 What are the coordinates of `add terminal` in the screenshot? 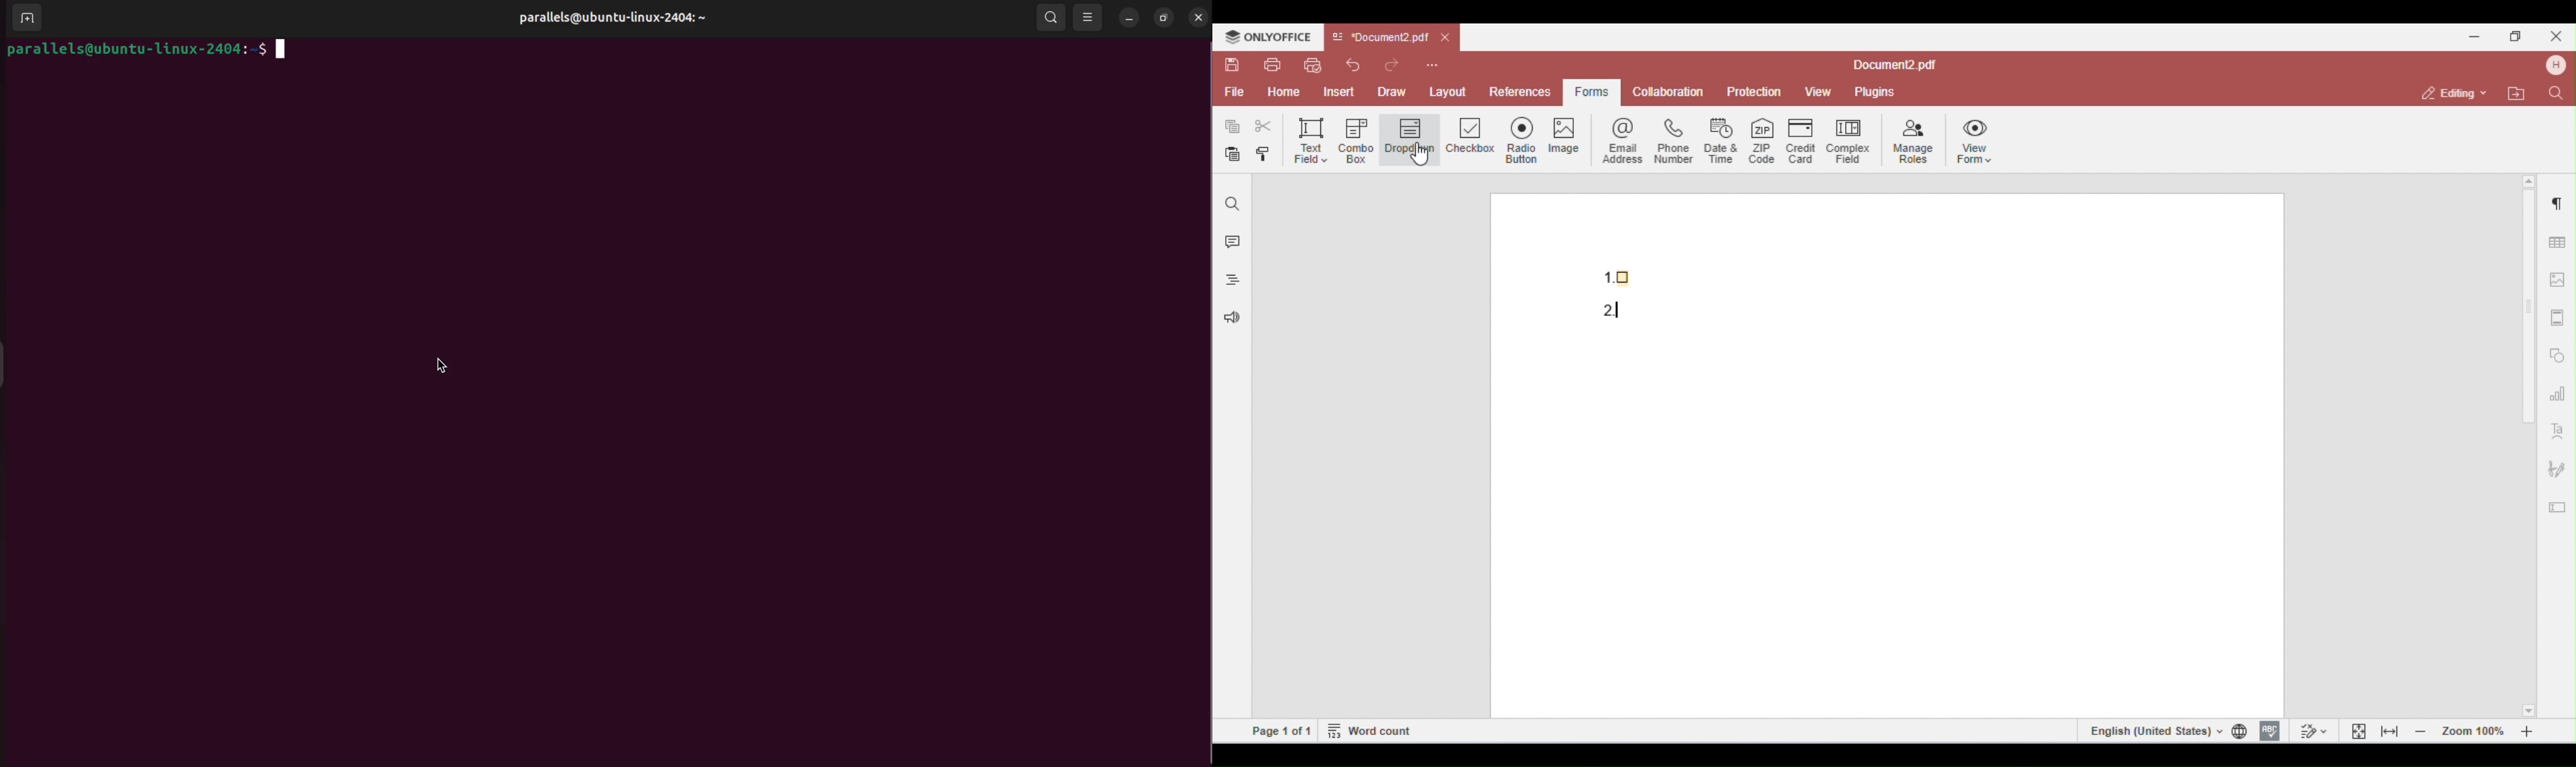 It's located at (26, 19).